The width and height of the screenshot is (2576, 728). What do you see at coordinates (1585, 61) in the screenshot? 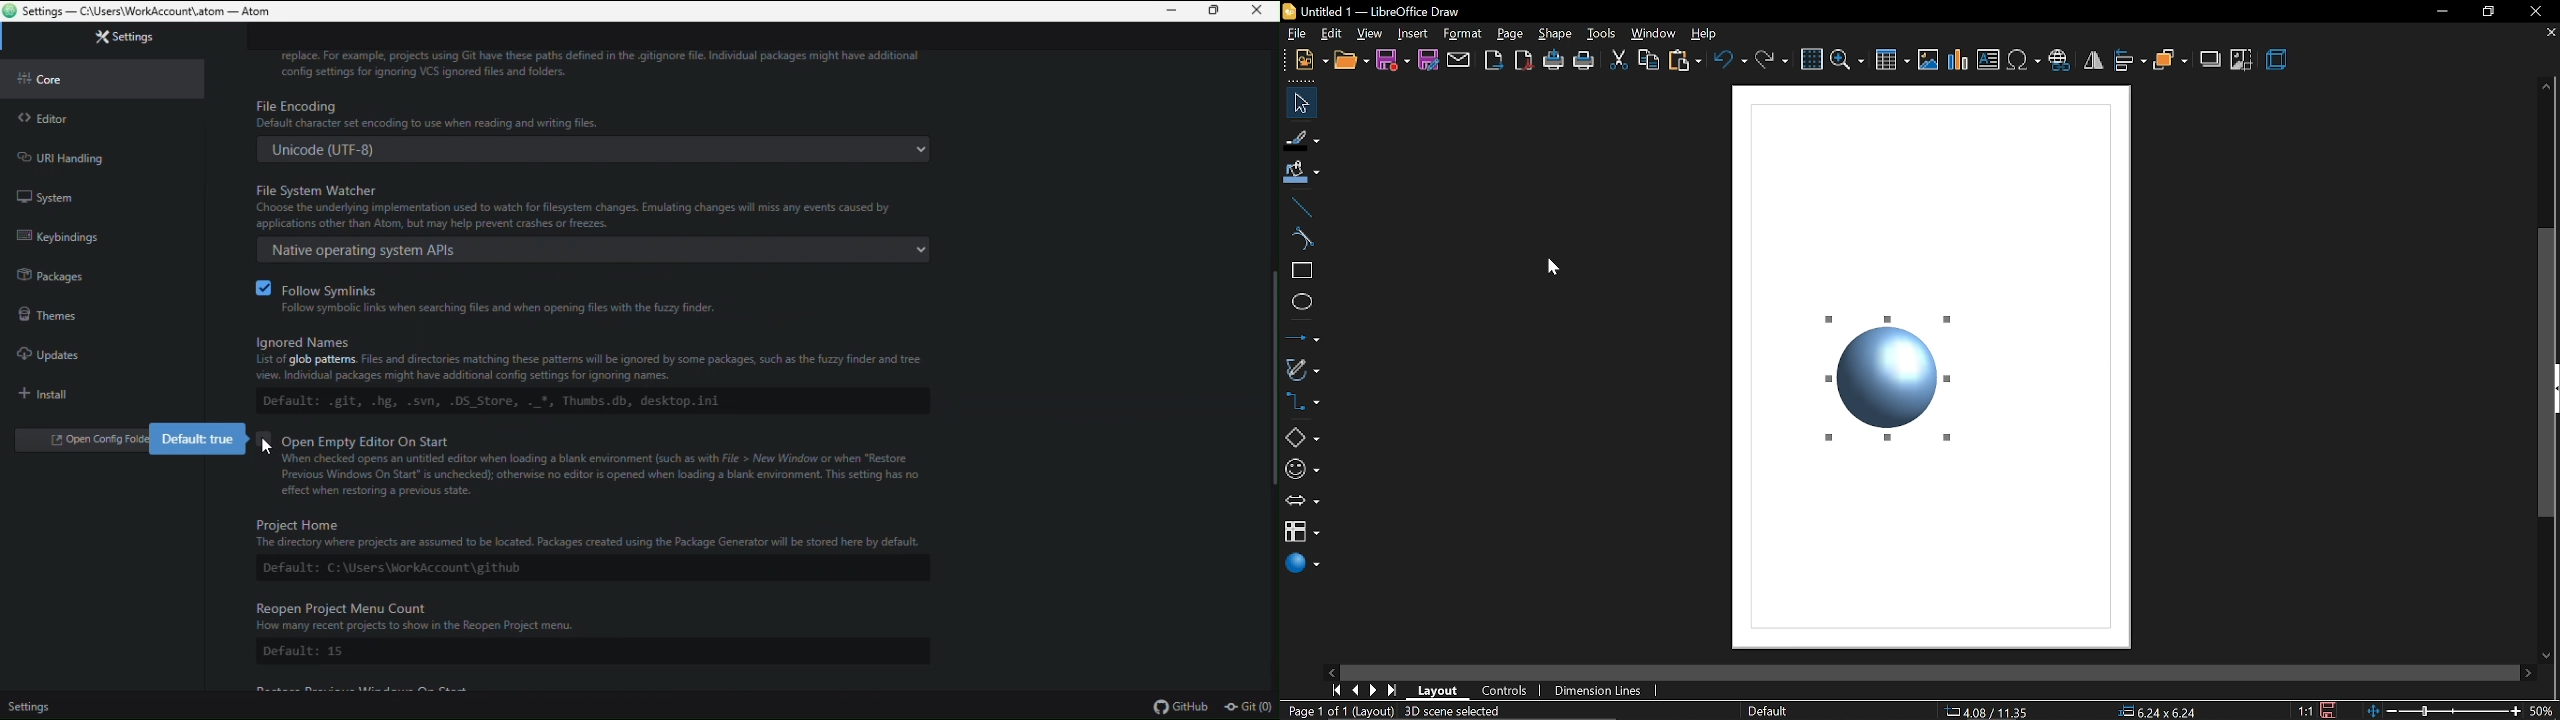
I see `print` at bounding box center [1585, 61].